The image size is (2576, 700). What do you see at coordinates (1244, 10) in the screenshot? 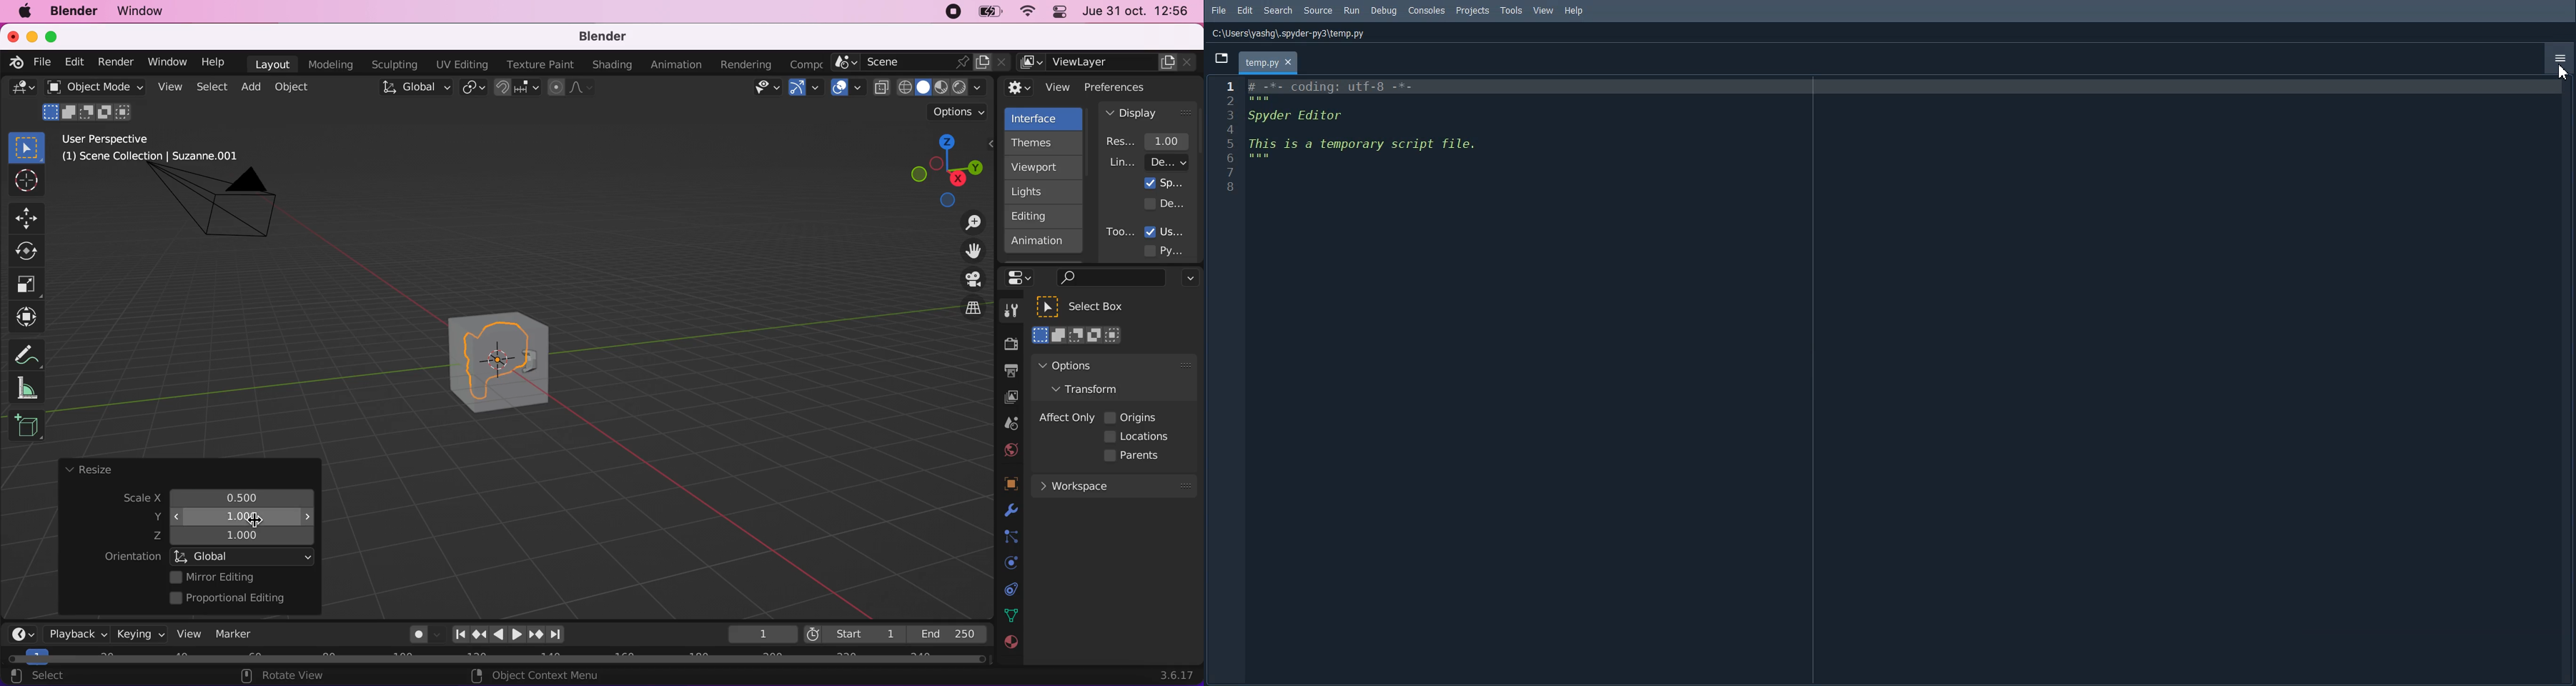
I see `Edit` at bounding box center [1244, 10].